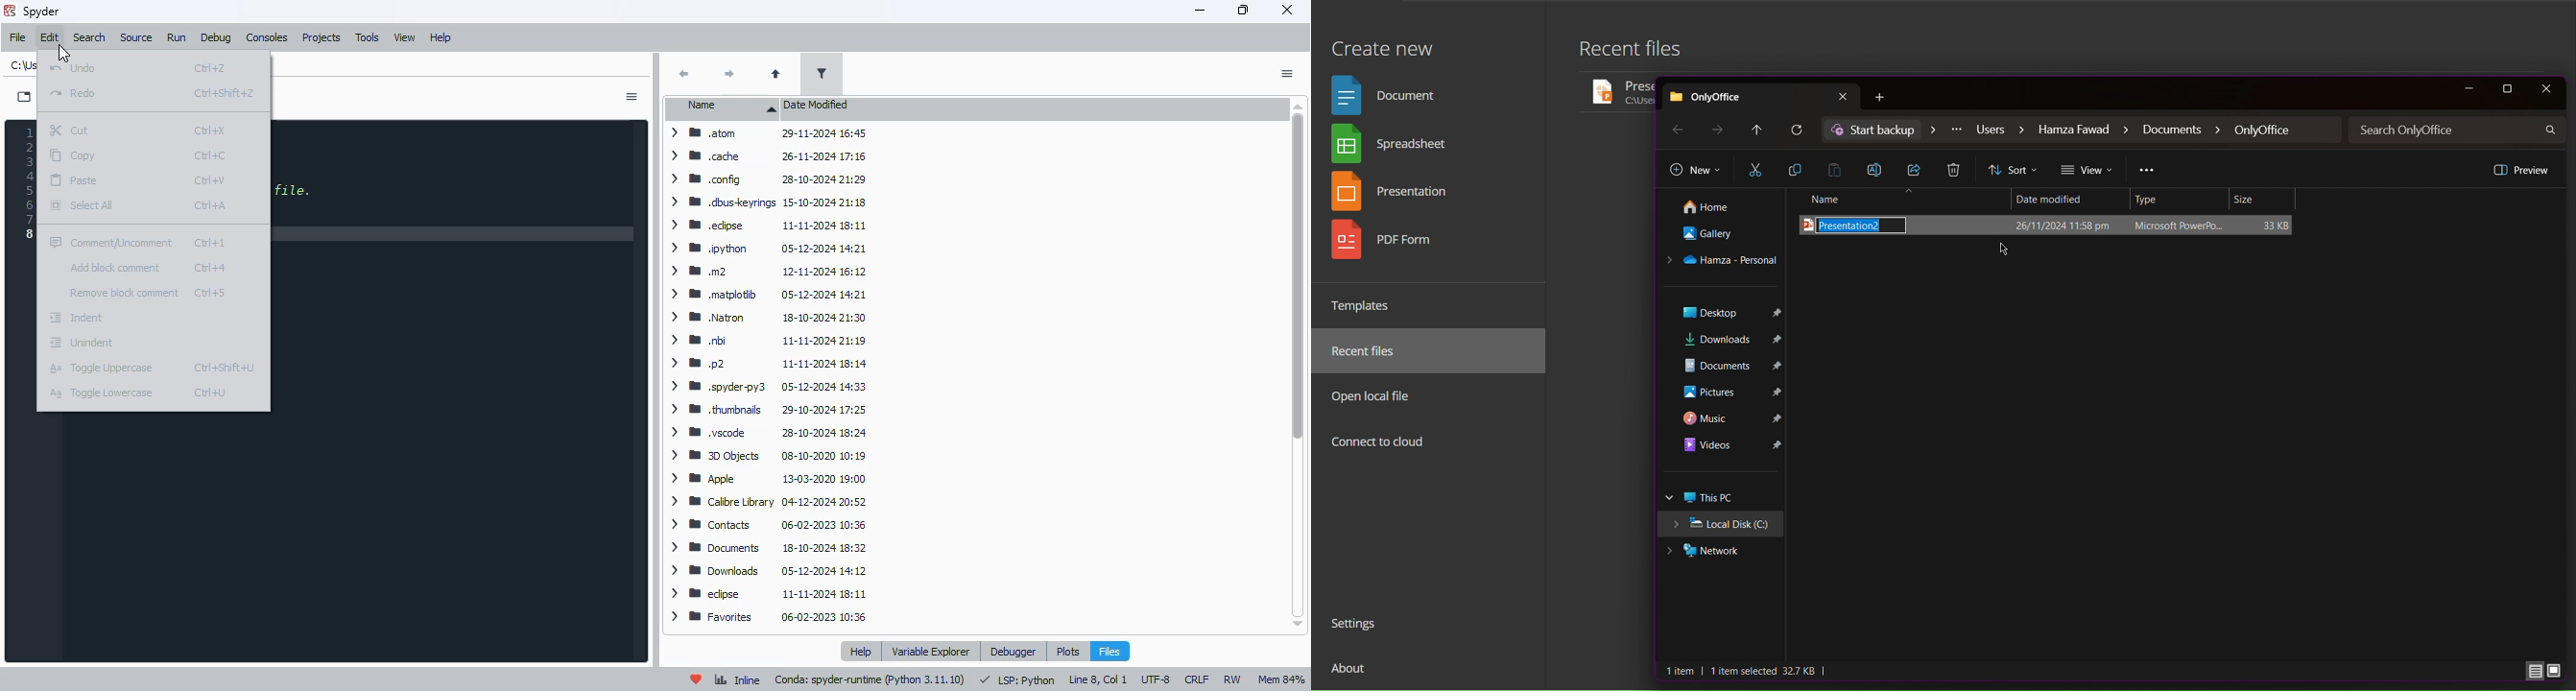  Describe the element at coordinates (18, 37) in the screenshot. I see `file` at that location.